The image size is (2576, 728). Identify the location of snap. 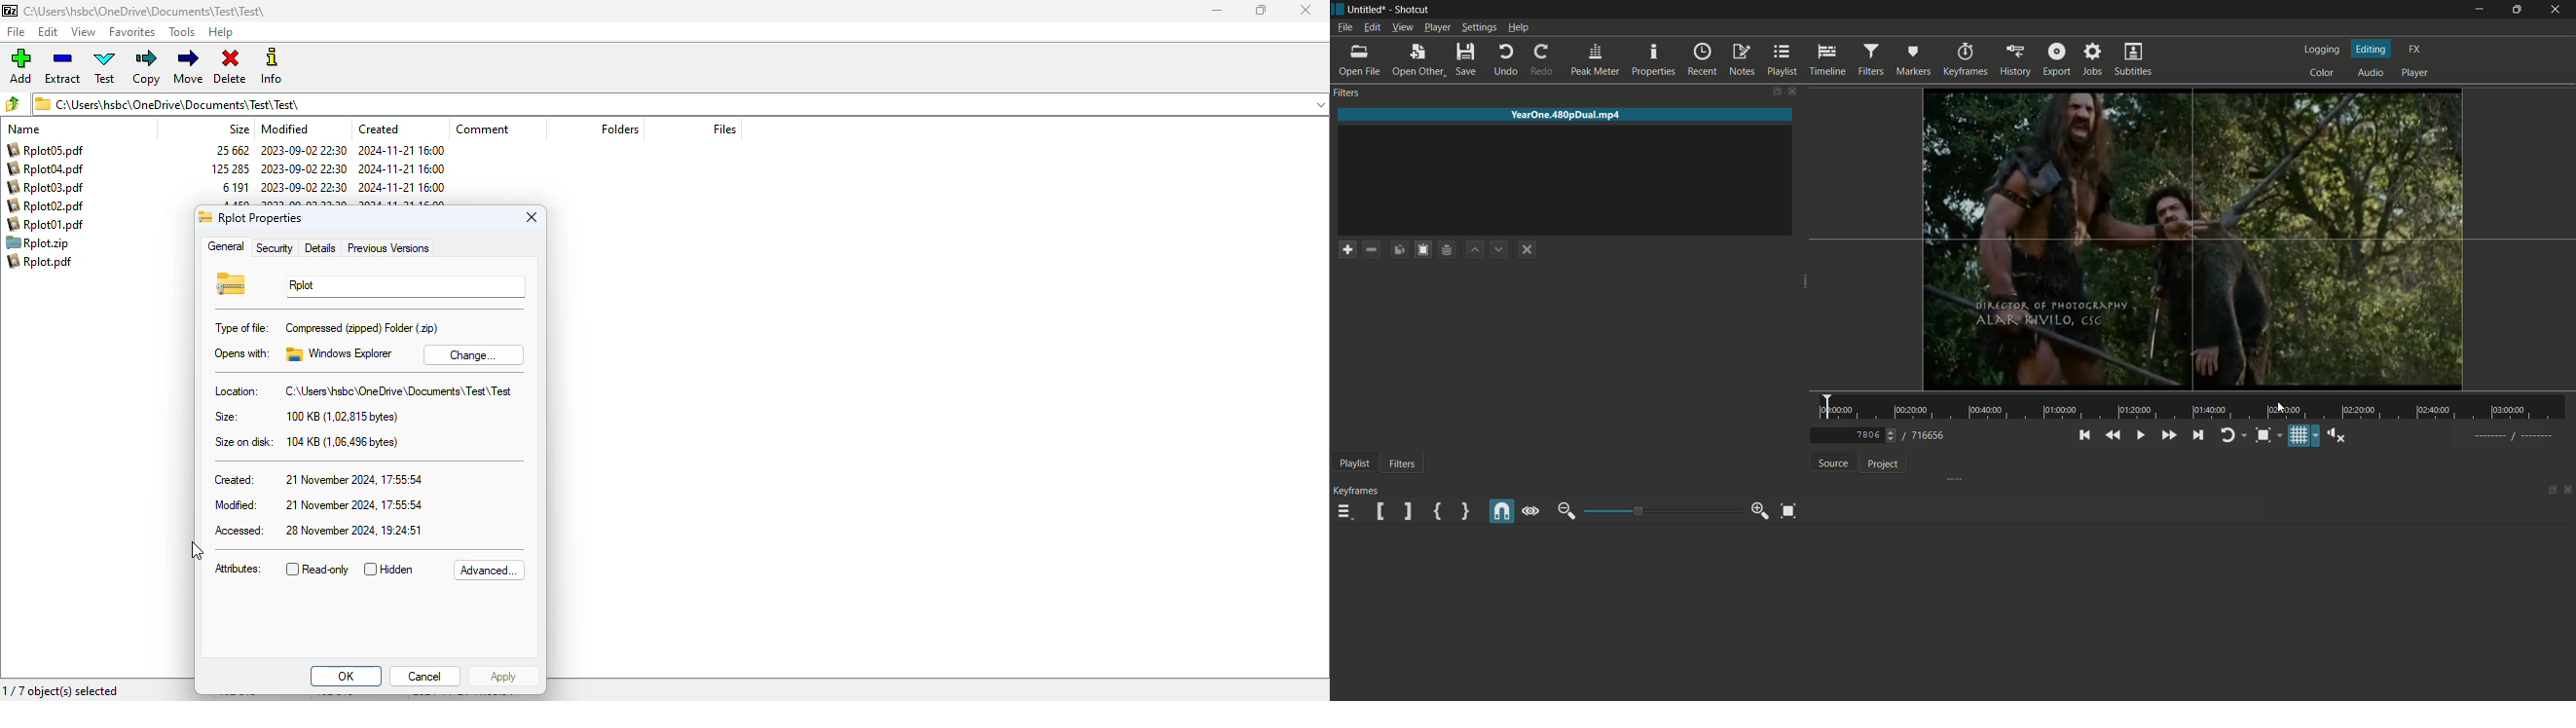
(1501, 511).